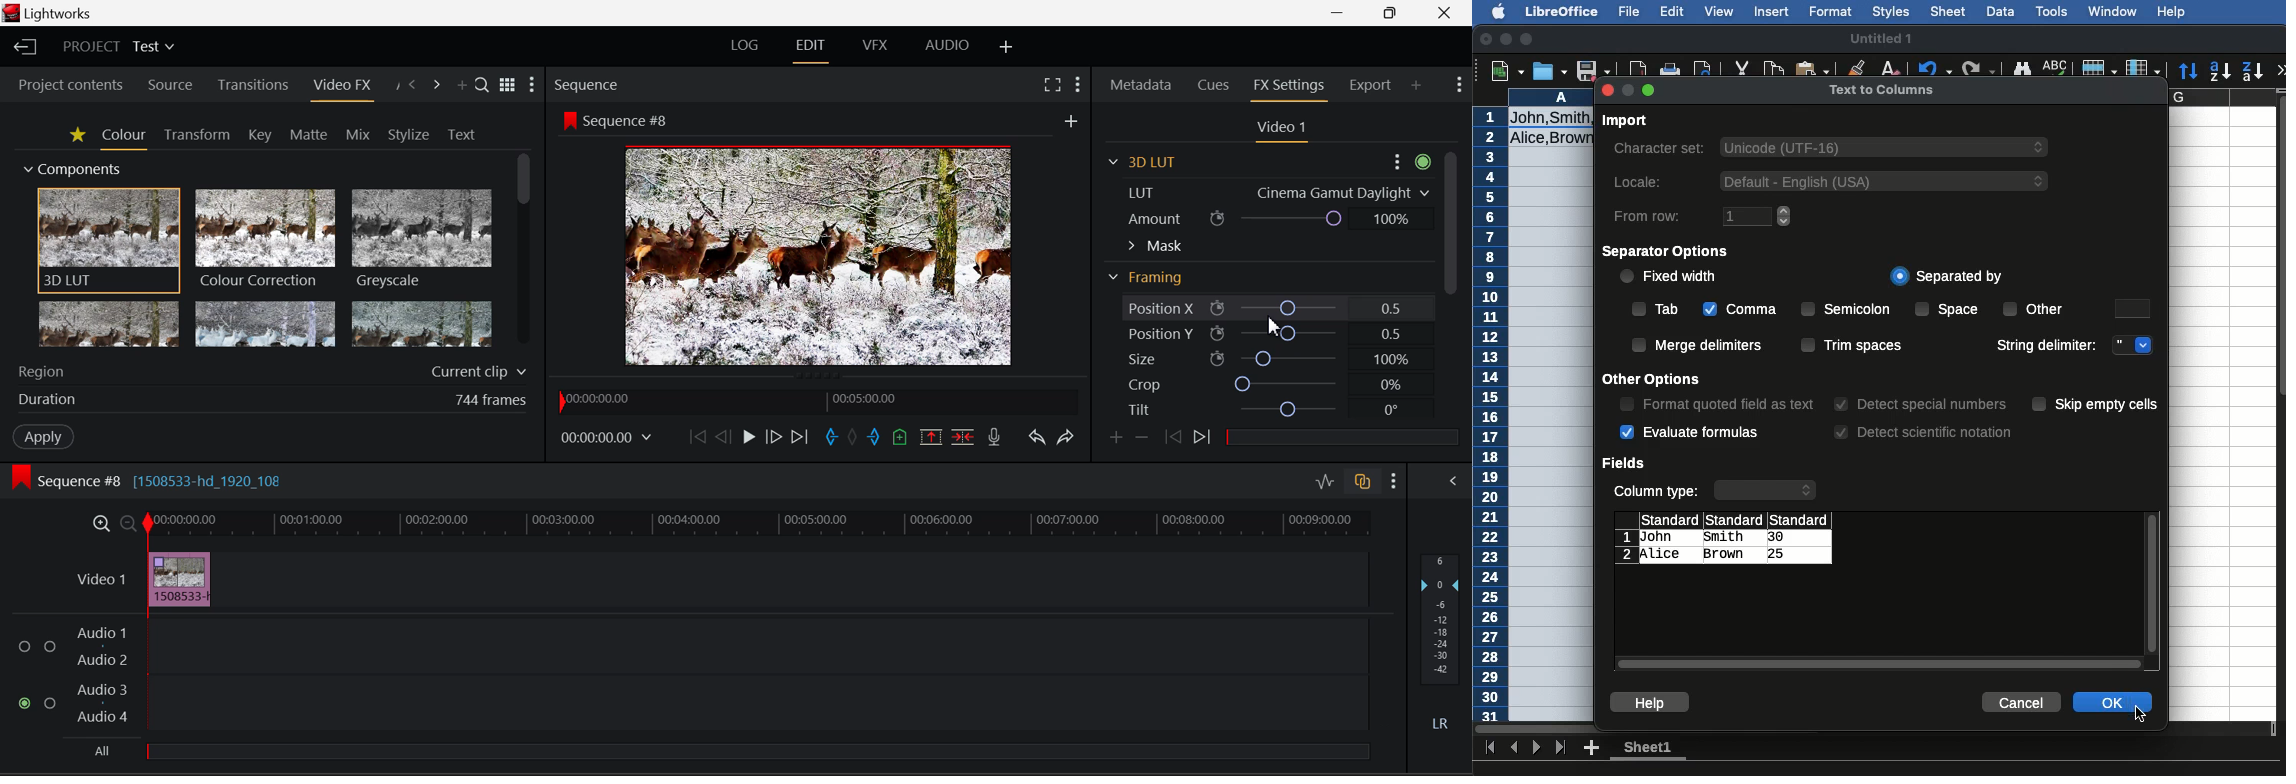 The image size is (2296, 784). Describe the element at coordinates (51, 13) in the screenshot. I see `Window Title` at that location.